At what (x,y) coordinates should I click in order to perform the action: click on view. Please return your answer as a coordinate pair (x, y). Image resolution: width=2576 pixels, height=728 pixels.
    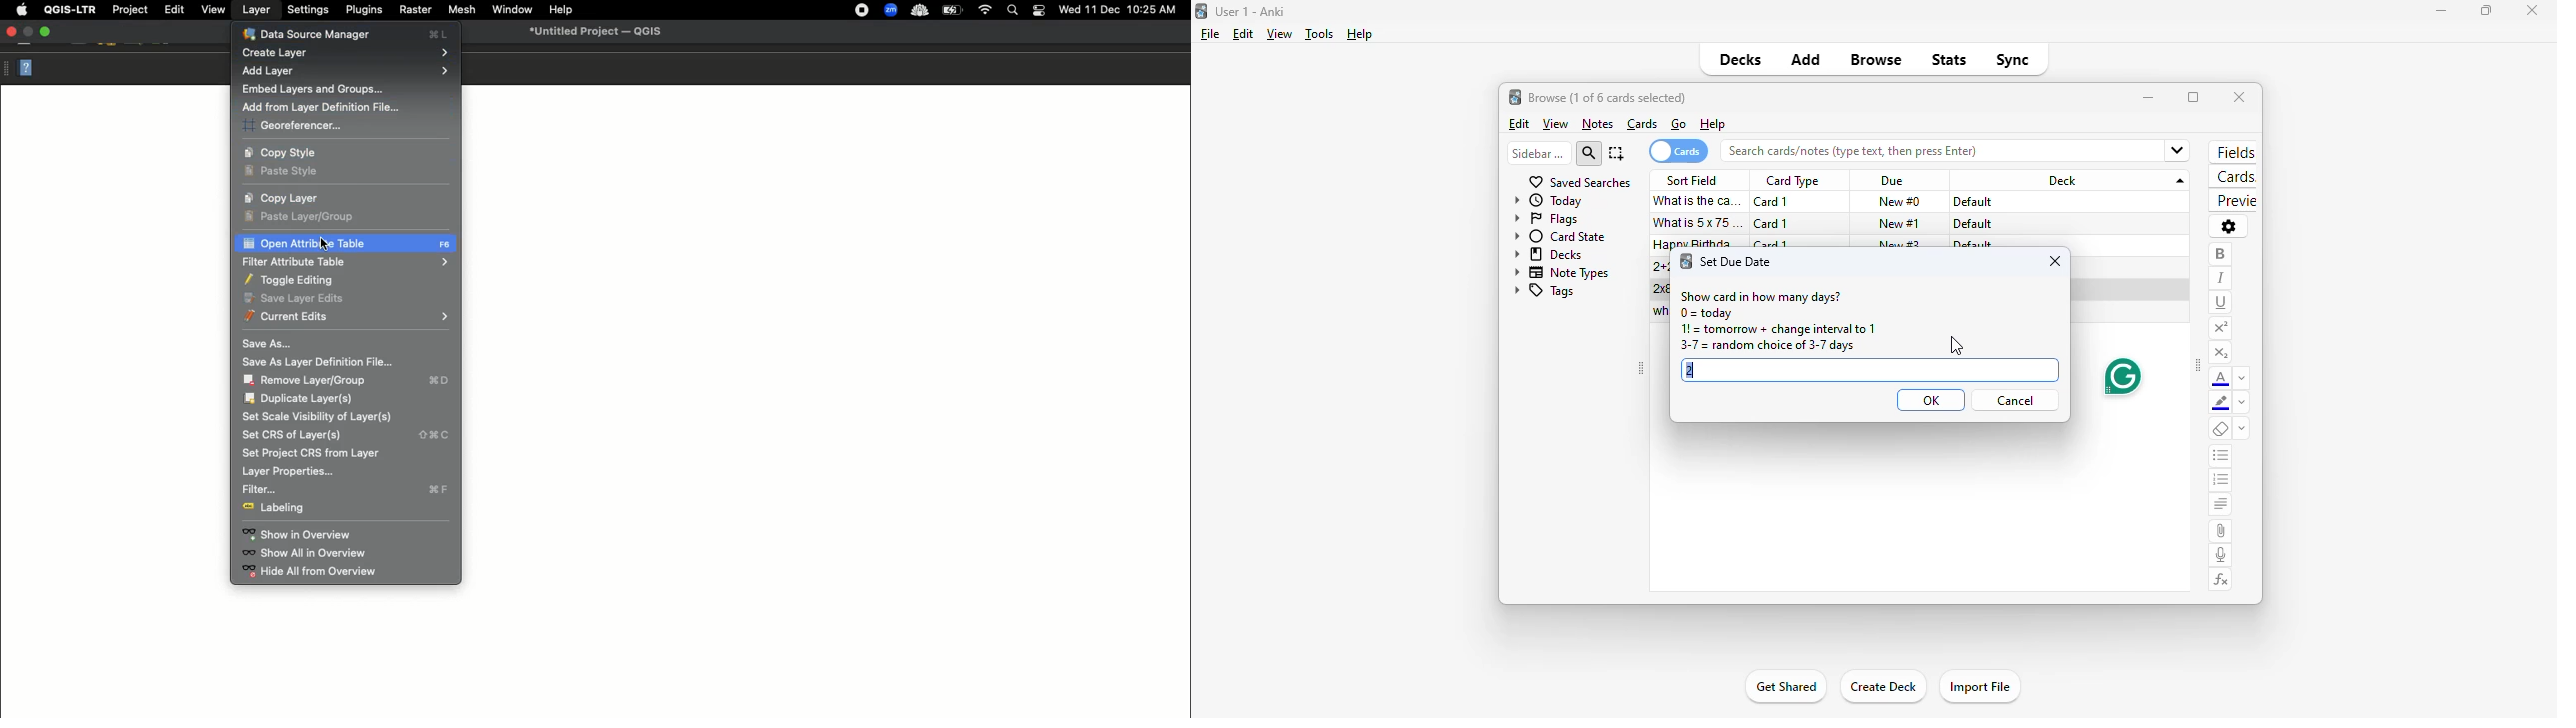
    Looking at the image, I should click on (1278, 34).